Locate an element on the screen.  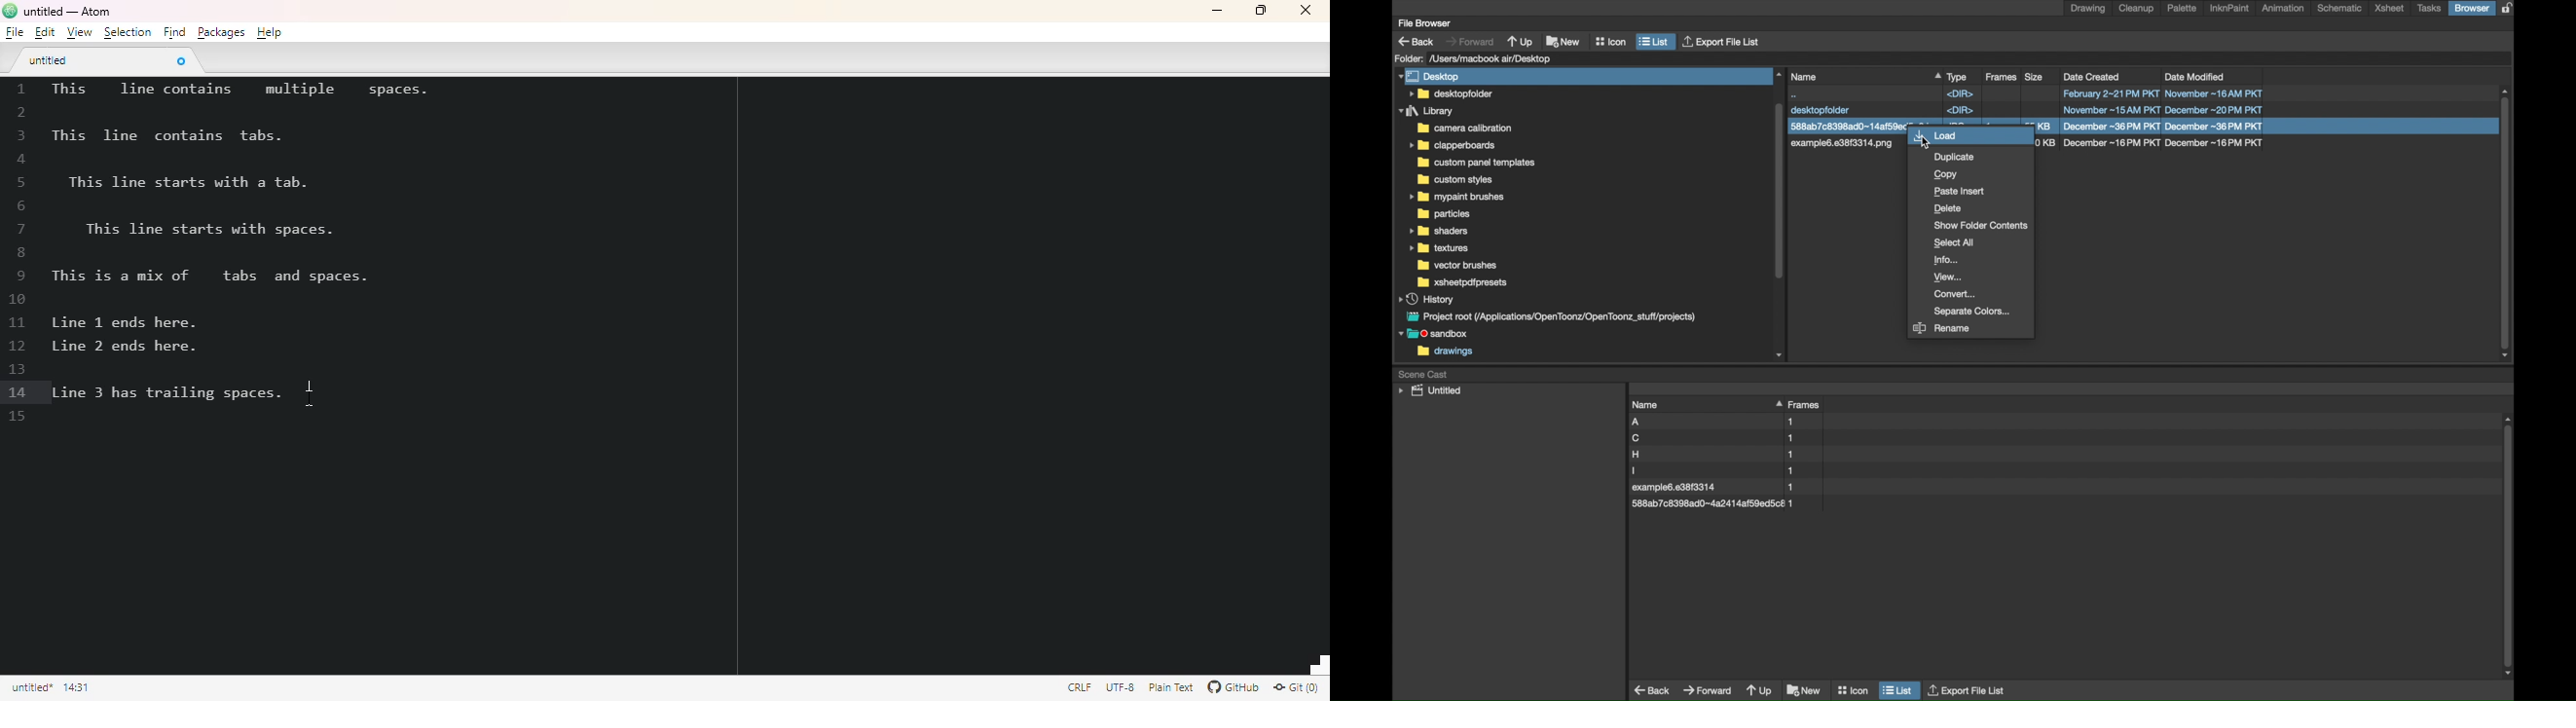
close tab is located at coordinates (180, 60).